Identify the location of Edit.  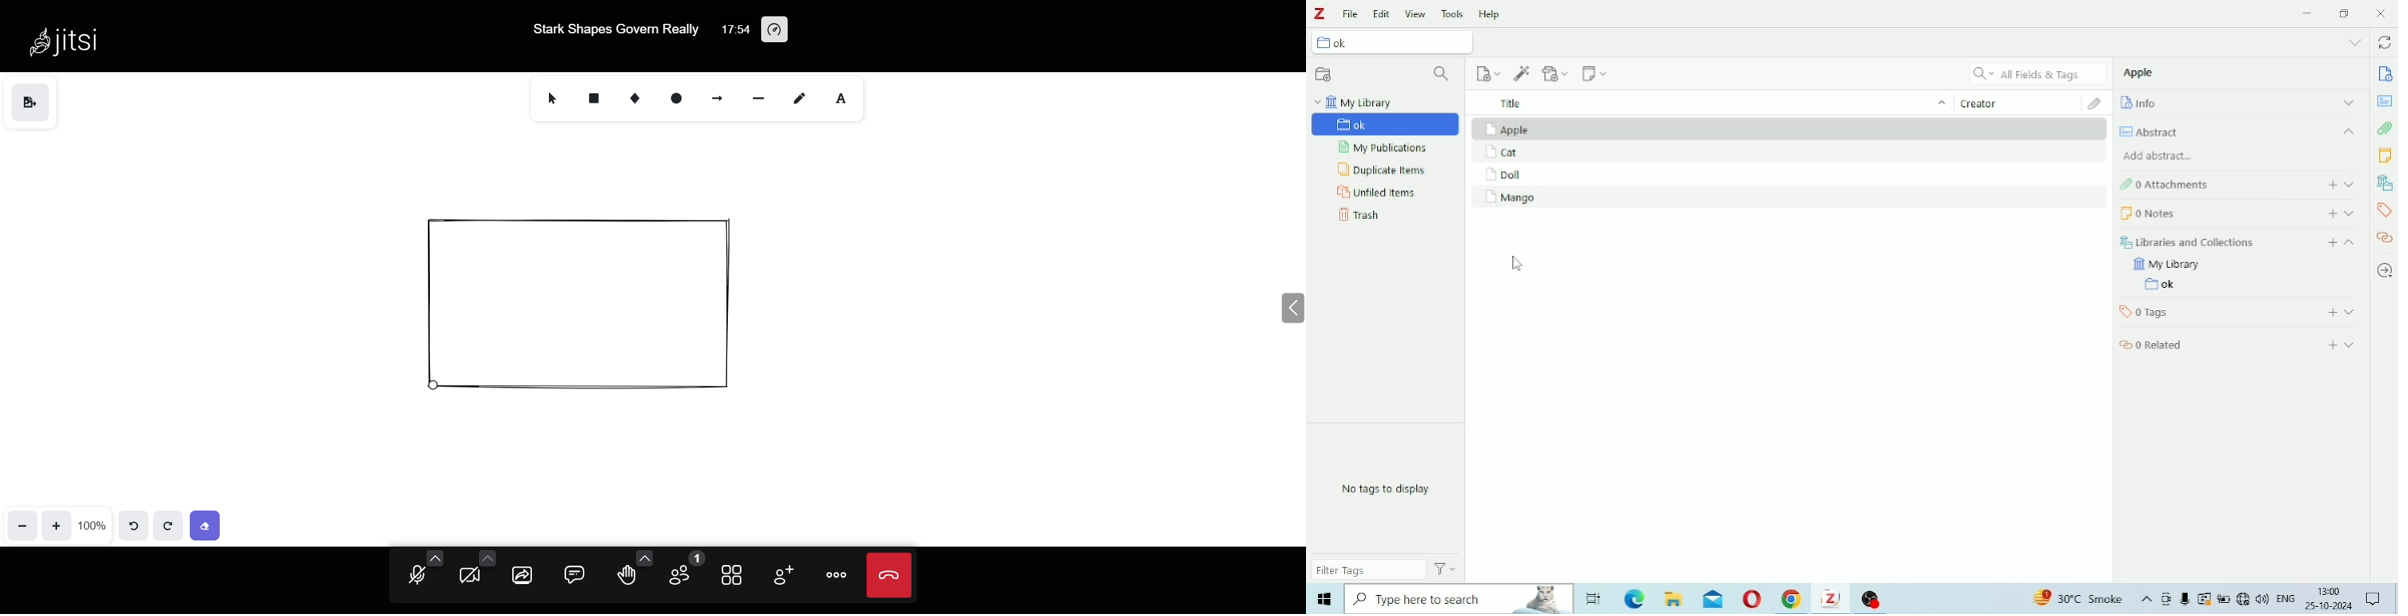
(1382, 13).